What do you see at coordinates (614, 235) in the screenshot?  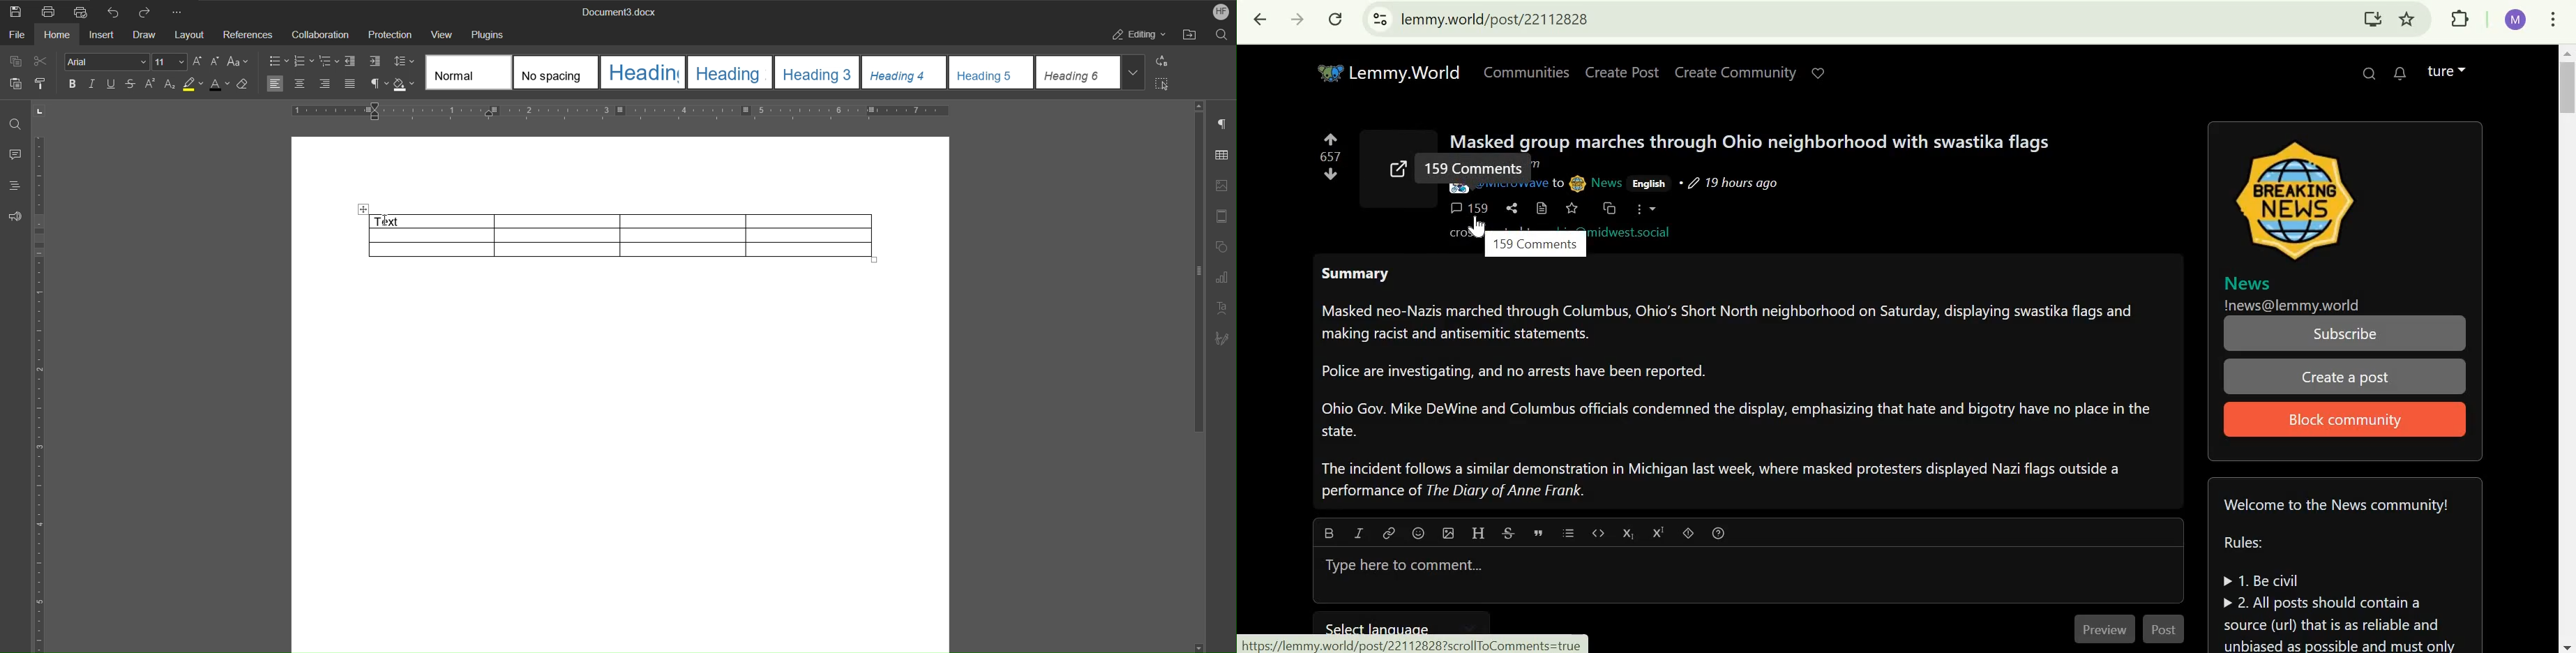 I see `Table` at bounding box center [614, 235].